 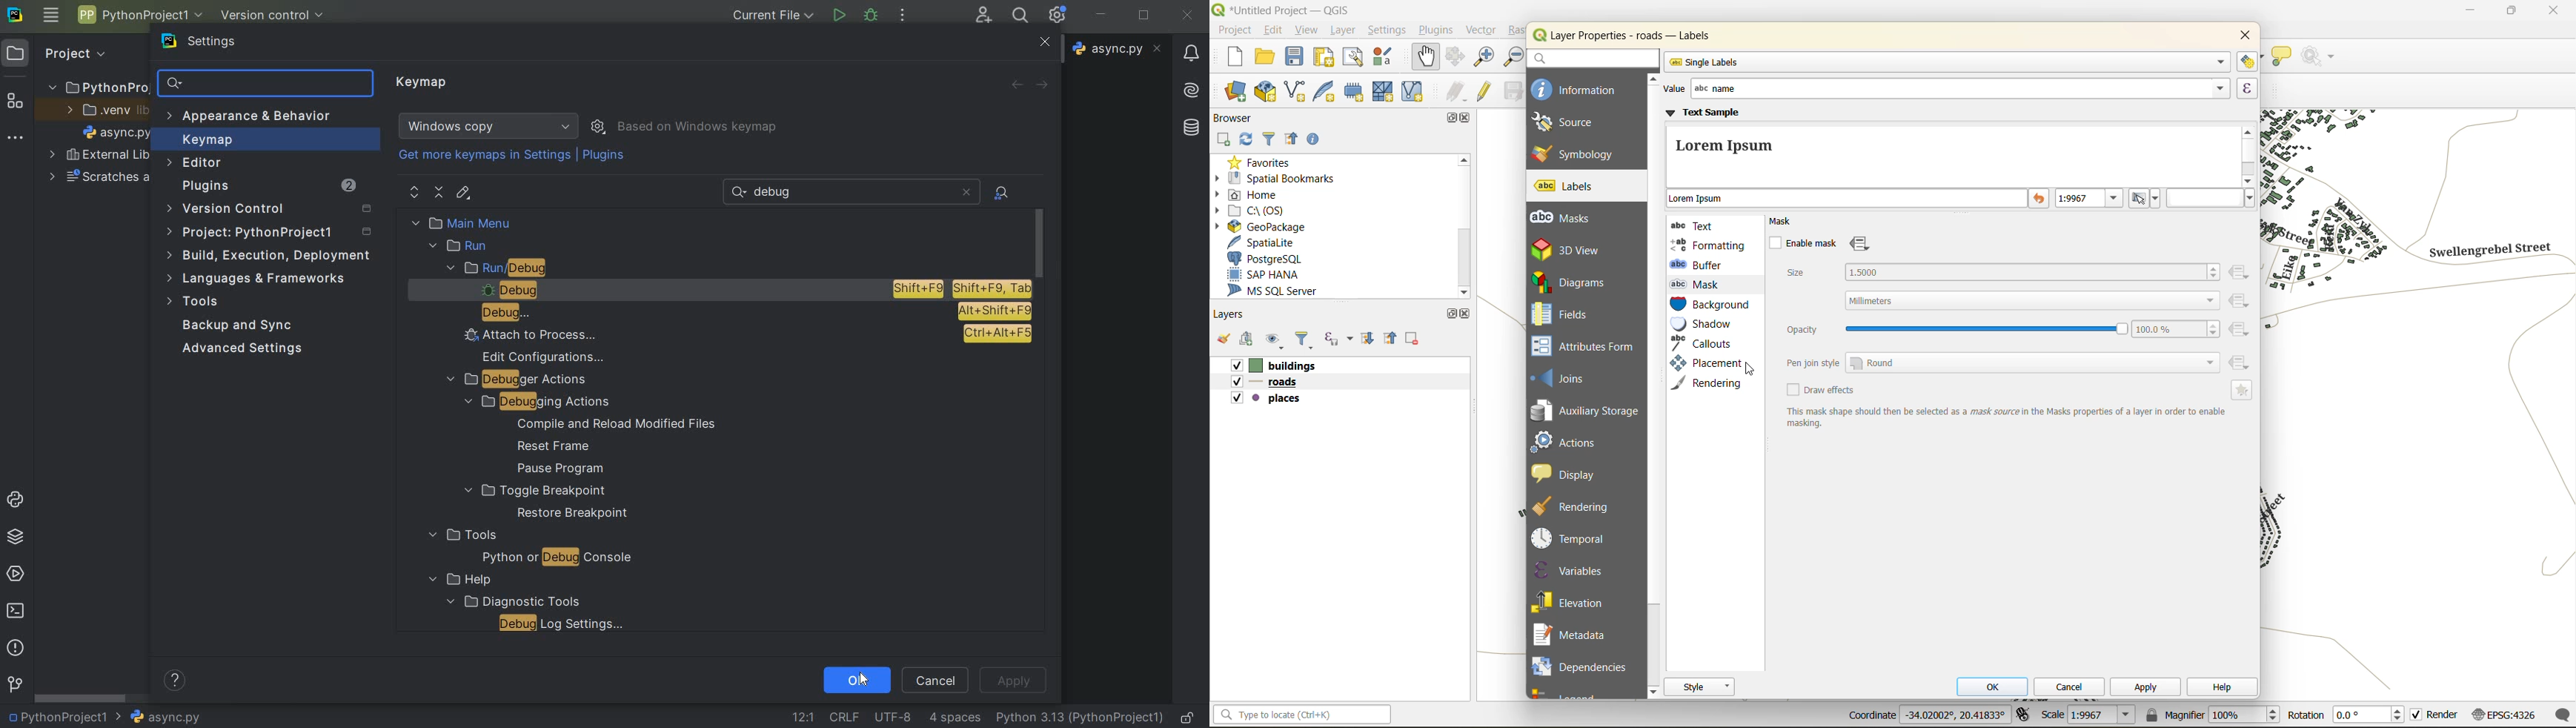 What do you see at coordinates (1248, 338) in the screenshot?
I see `add` at bounding box center [1248, 338].